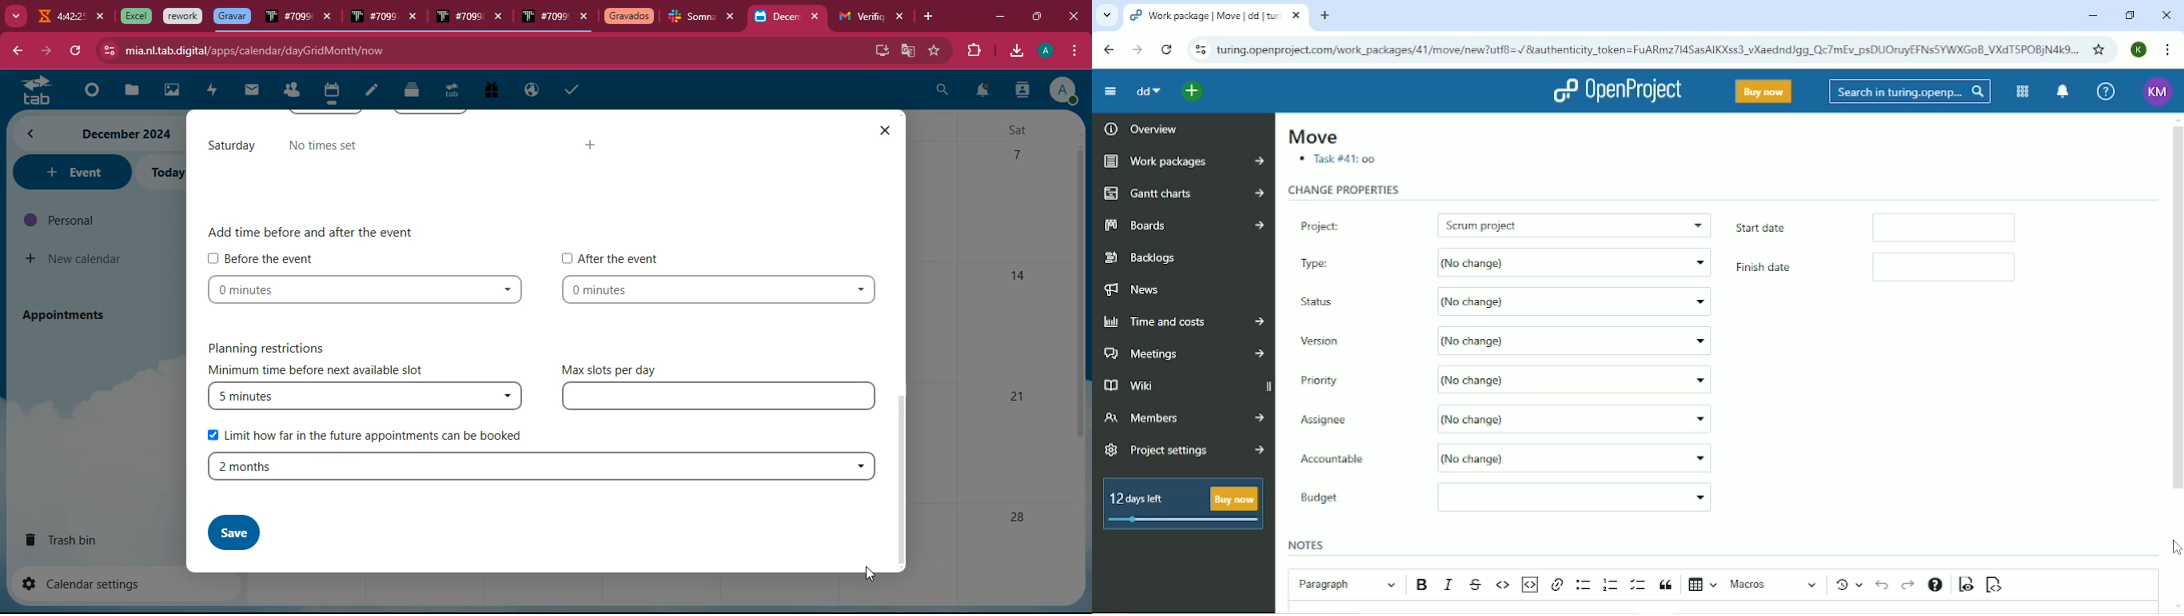  What do you see at coordinates (288, 19) in the screenshot?
I see `tab` at bounding box center [288, 19].